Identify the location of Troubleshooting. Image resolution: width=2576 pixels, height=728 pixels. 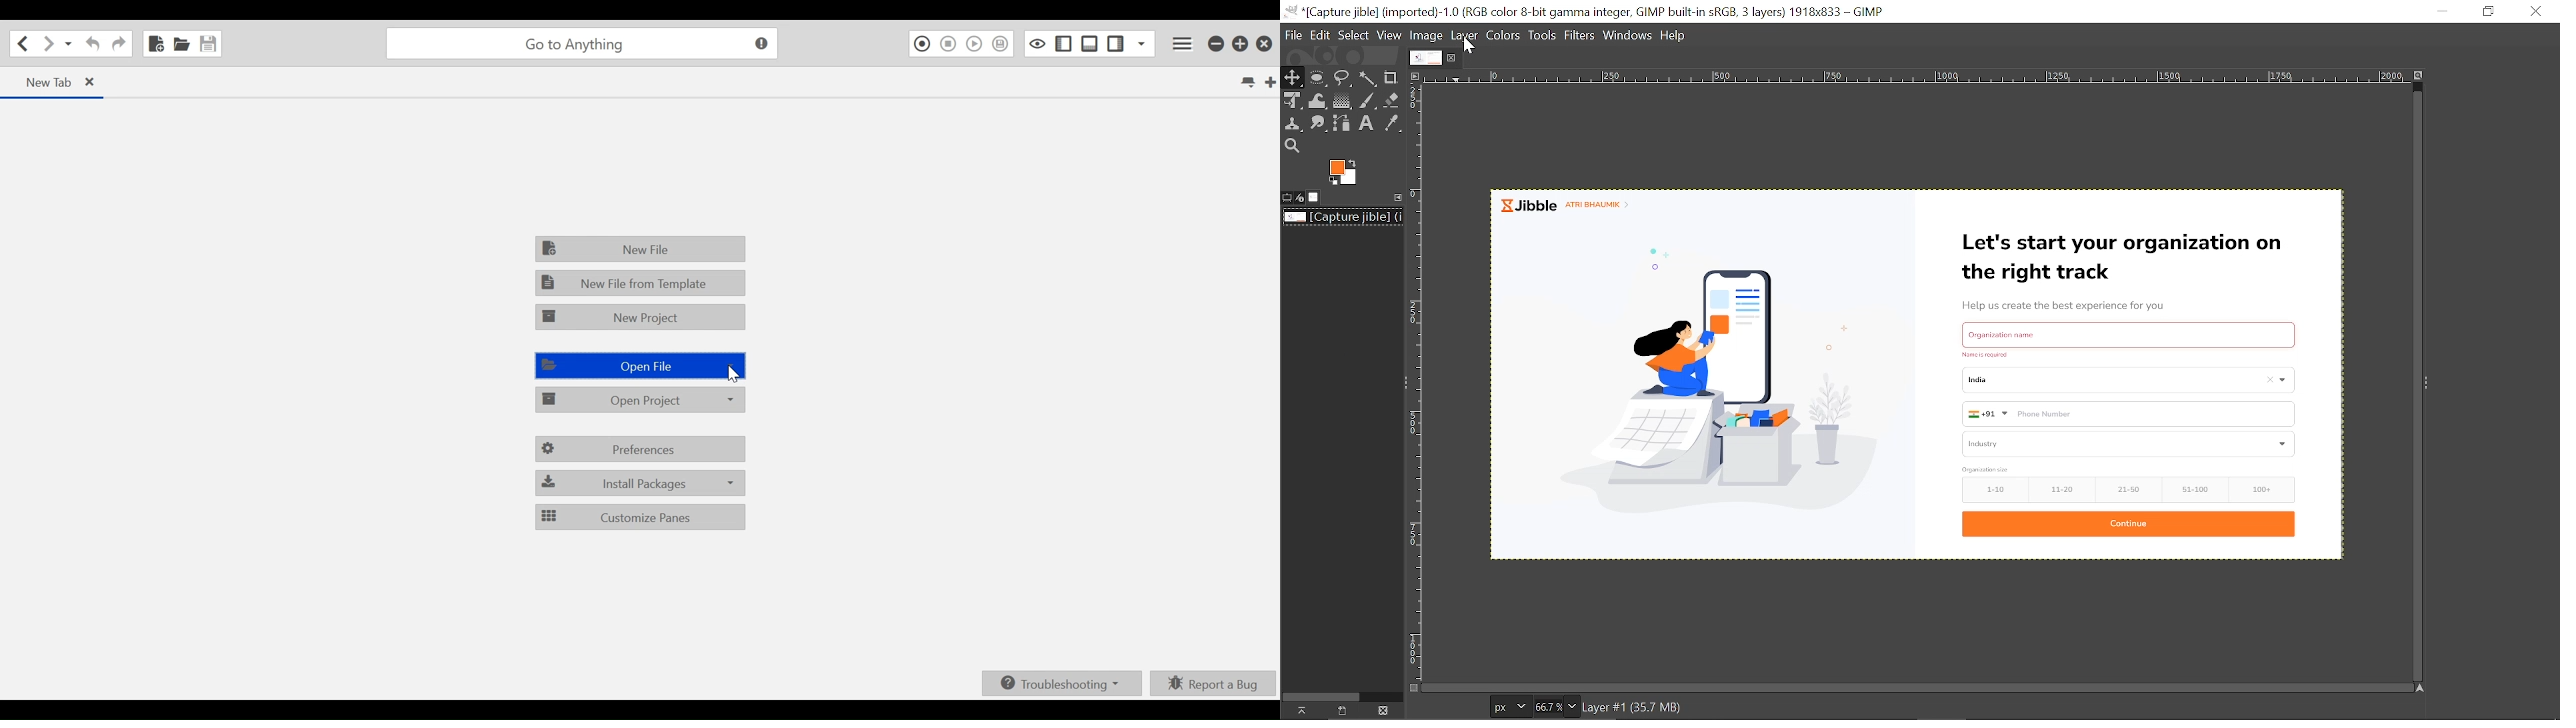
(1061, 682).